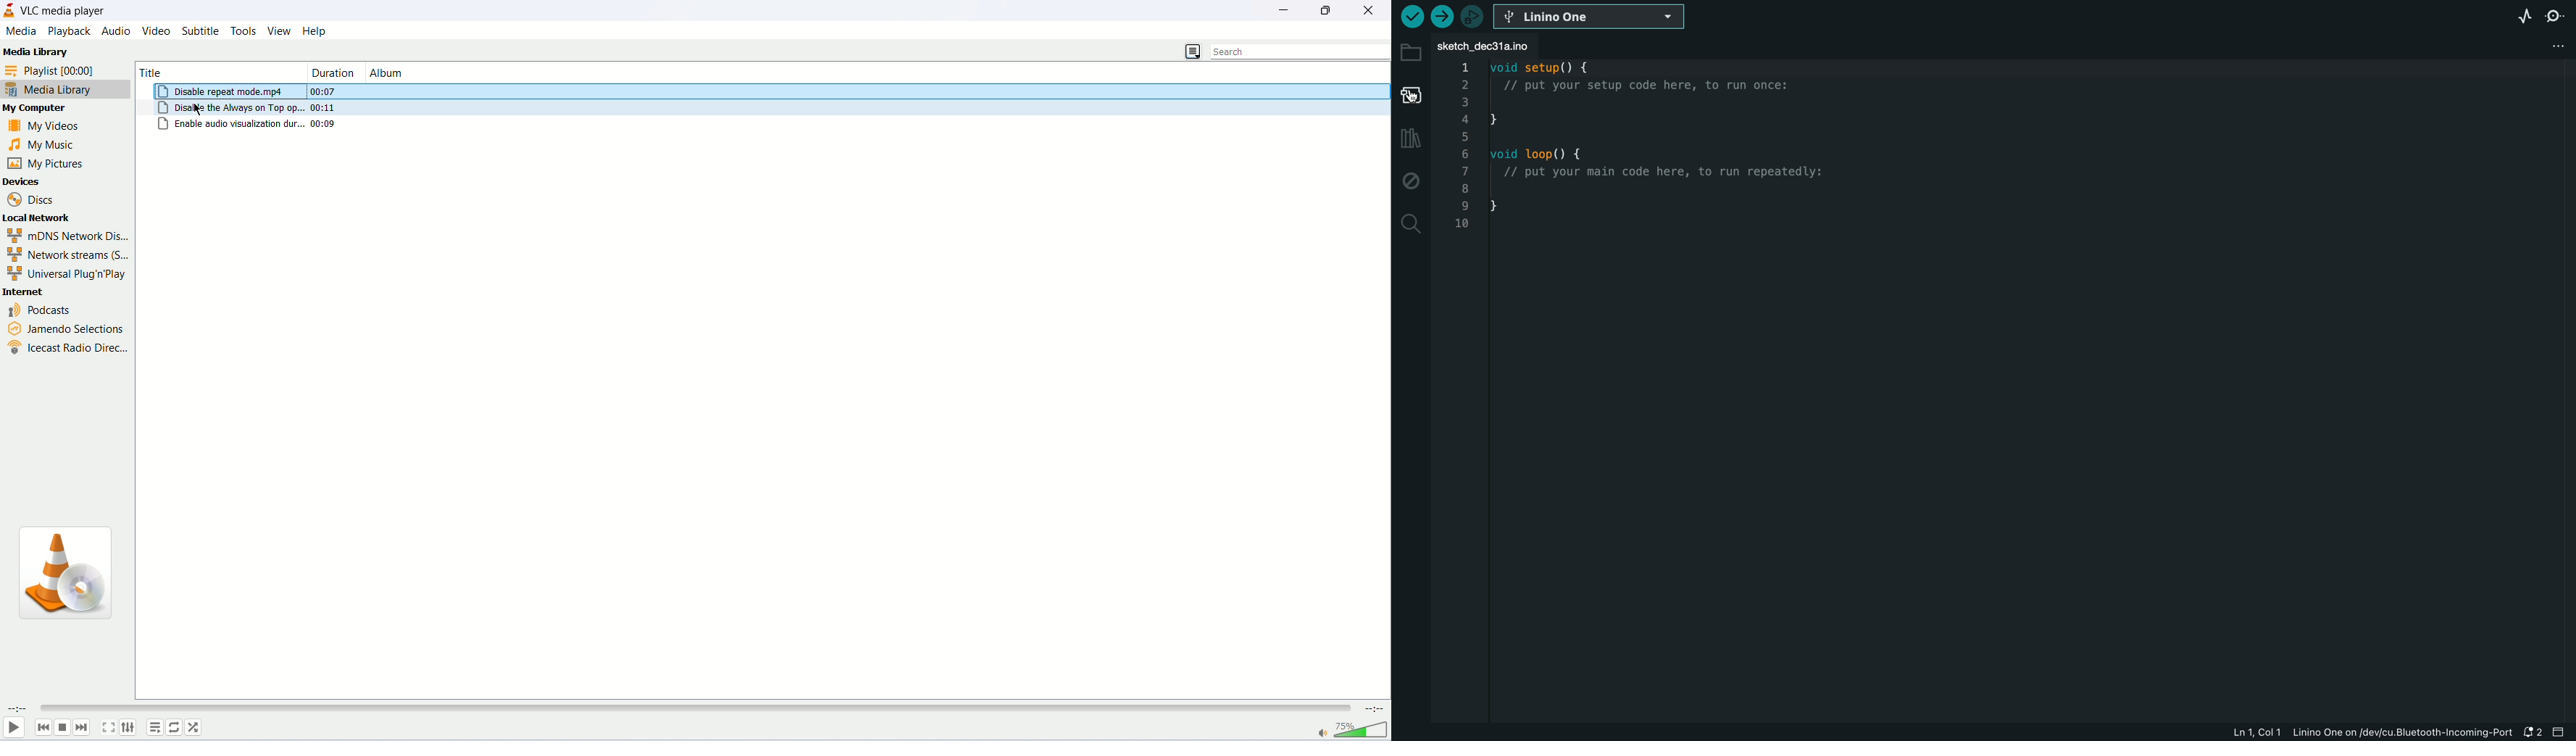 This screenshot has height=756, width=2576. I want to click on fullscreen, so click(108, 726).